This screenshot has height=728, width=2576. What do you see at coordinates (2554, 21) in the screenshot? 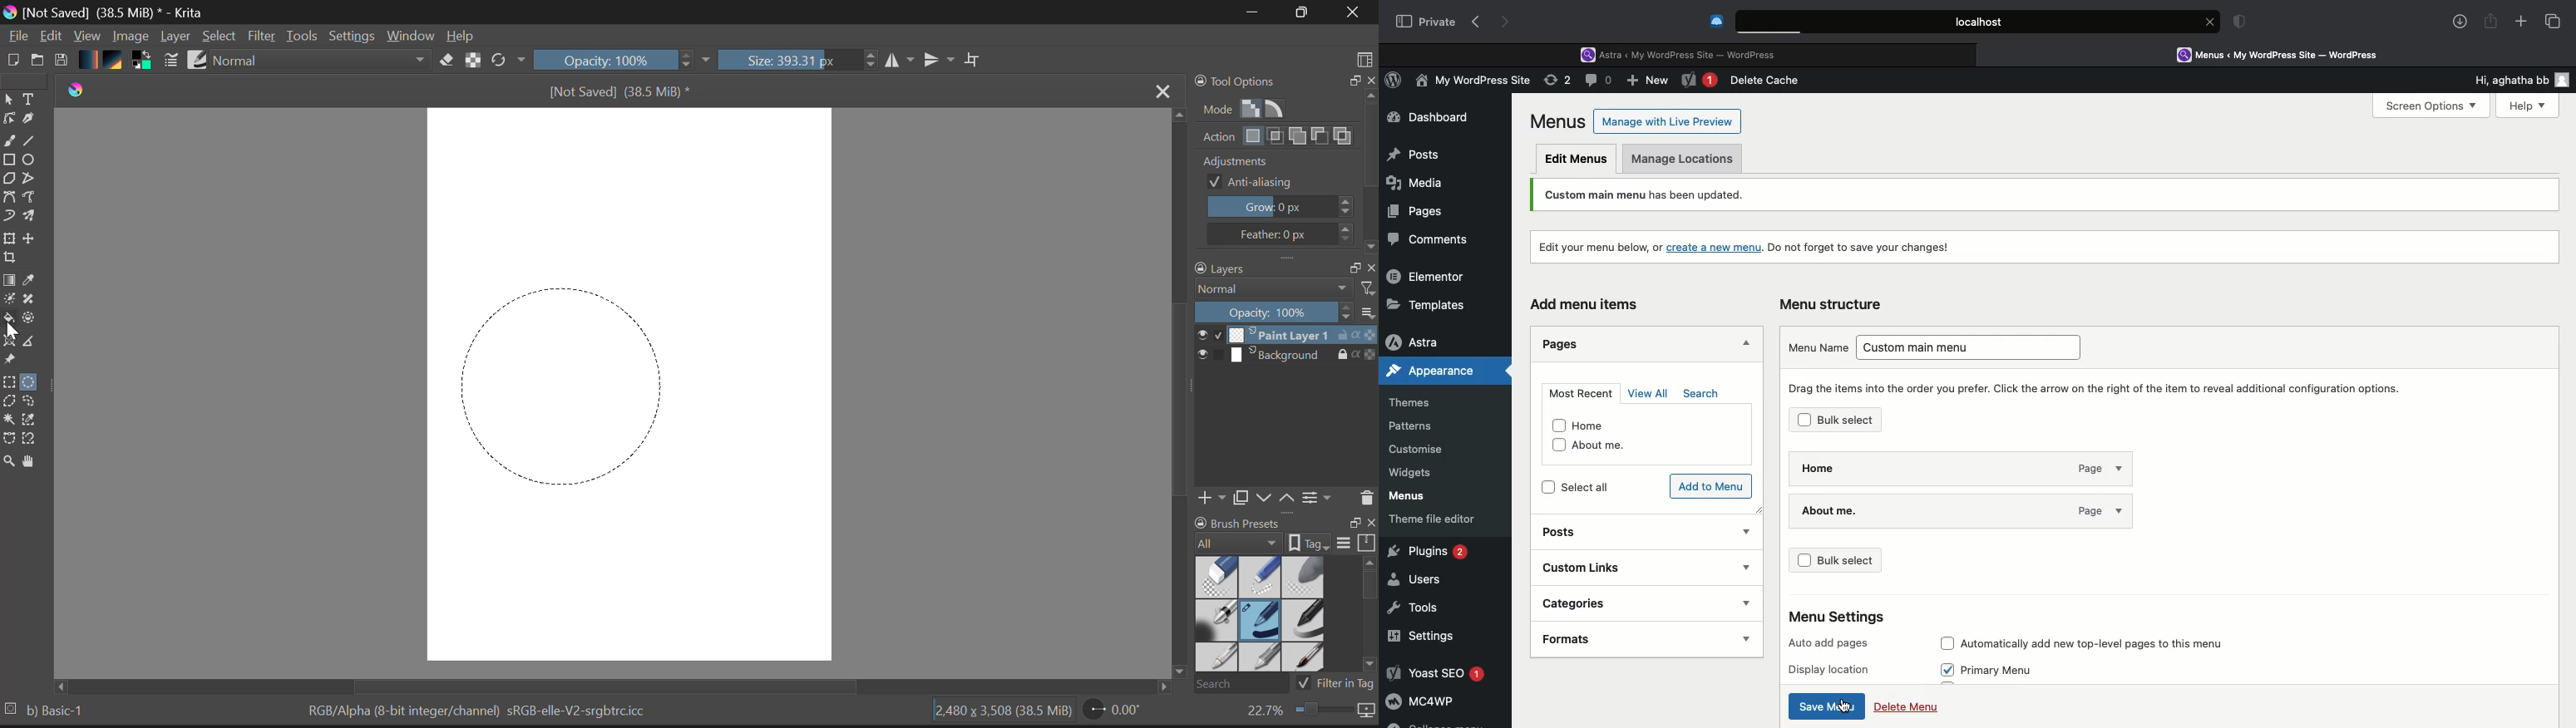
I see `Tabs` at bounding box center [2554, 21].